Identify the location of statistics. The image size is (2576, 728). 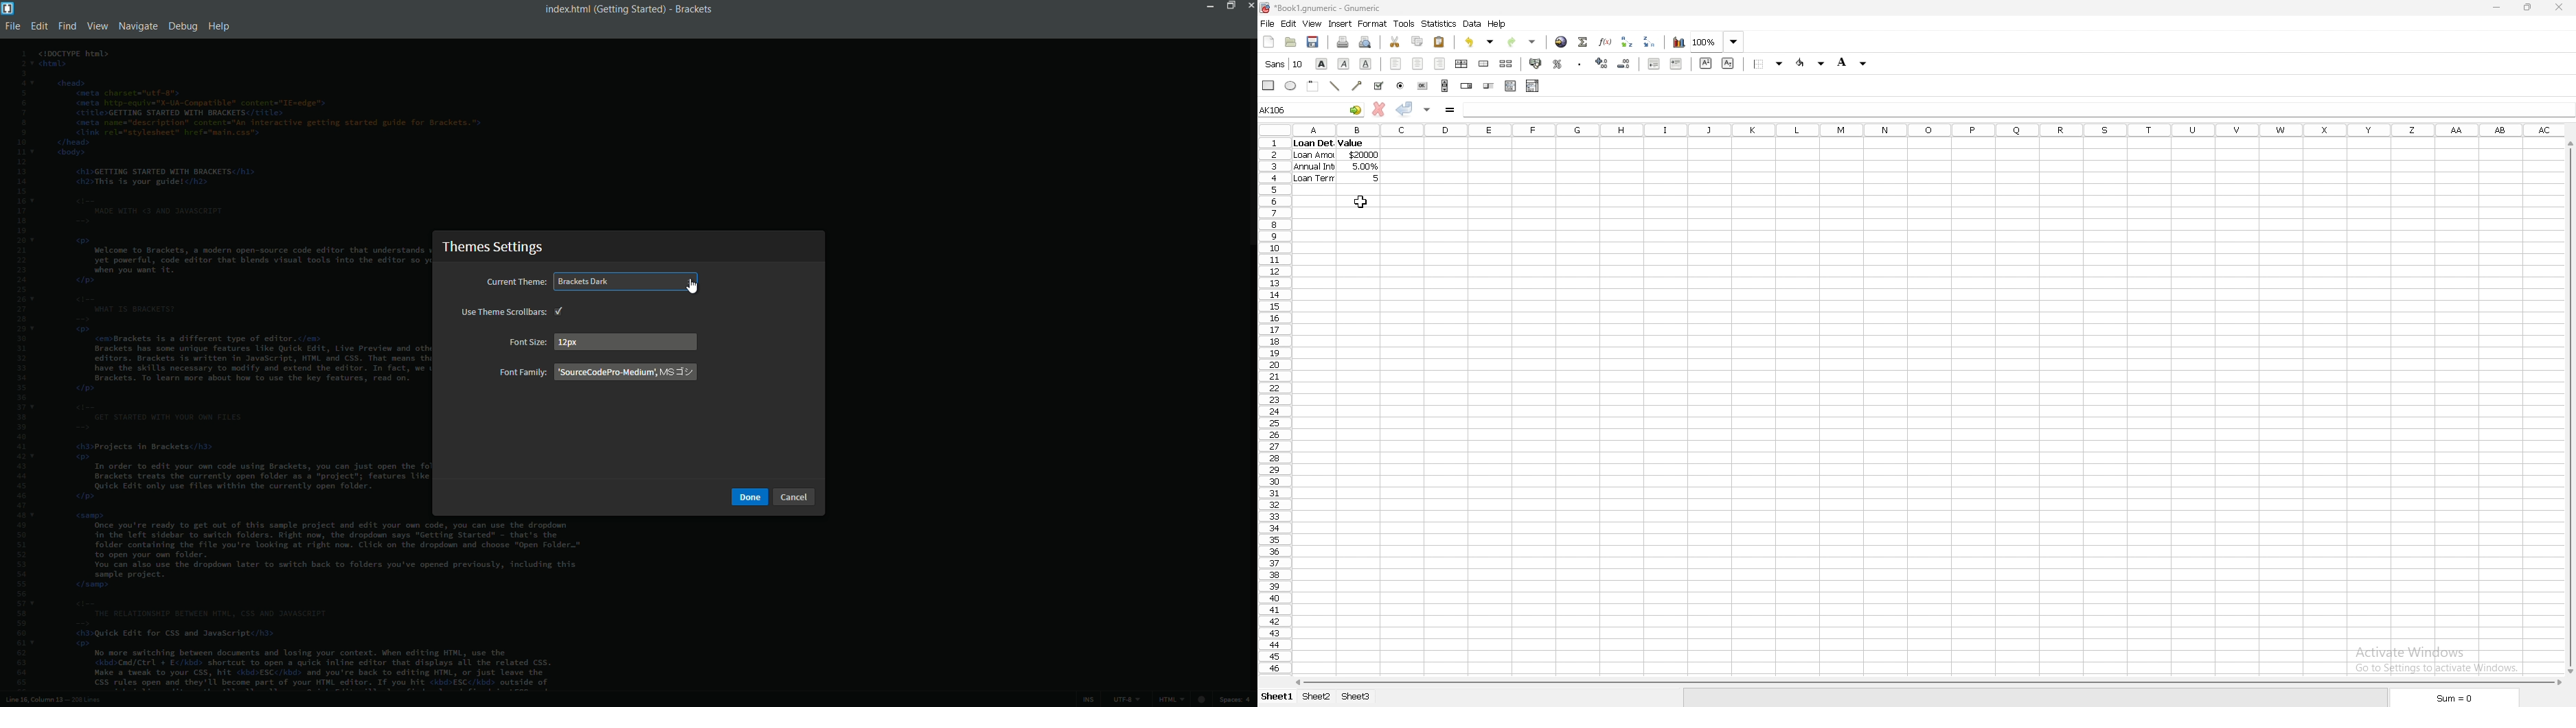
(1439, 23).